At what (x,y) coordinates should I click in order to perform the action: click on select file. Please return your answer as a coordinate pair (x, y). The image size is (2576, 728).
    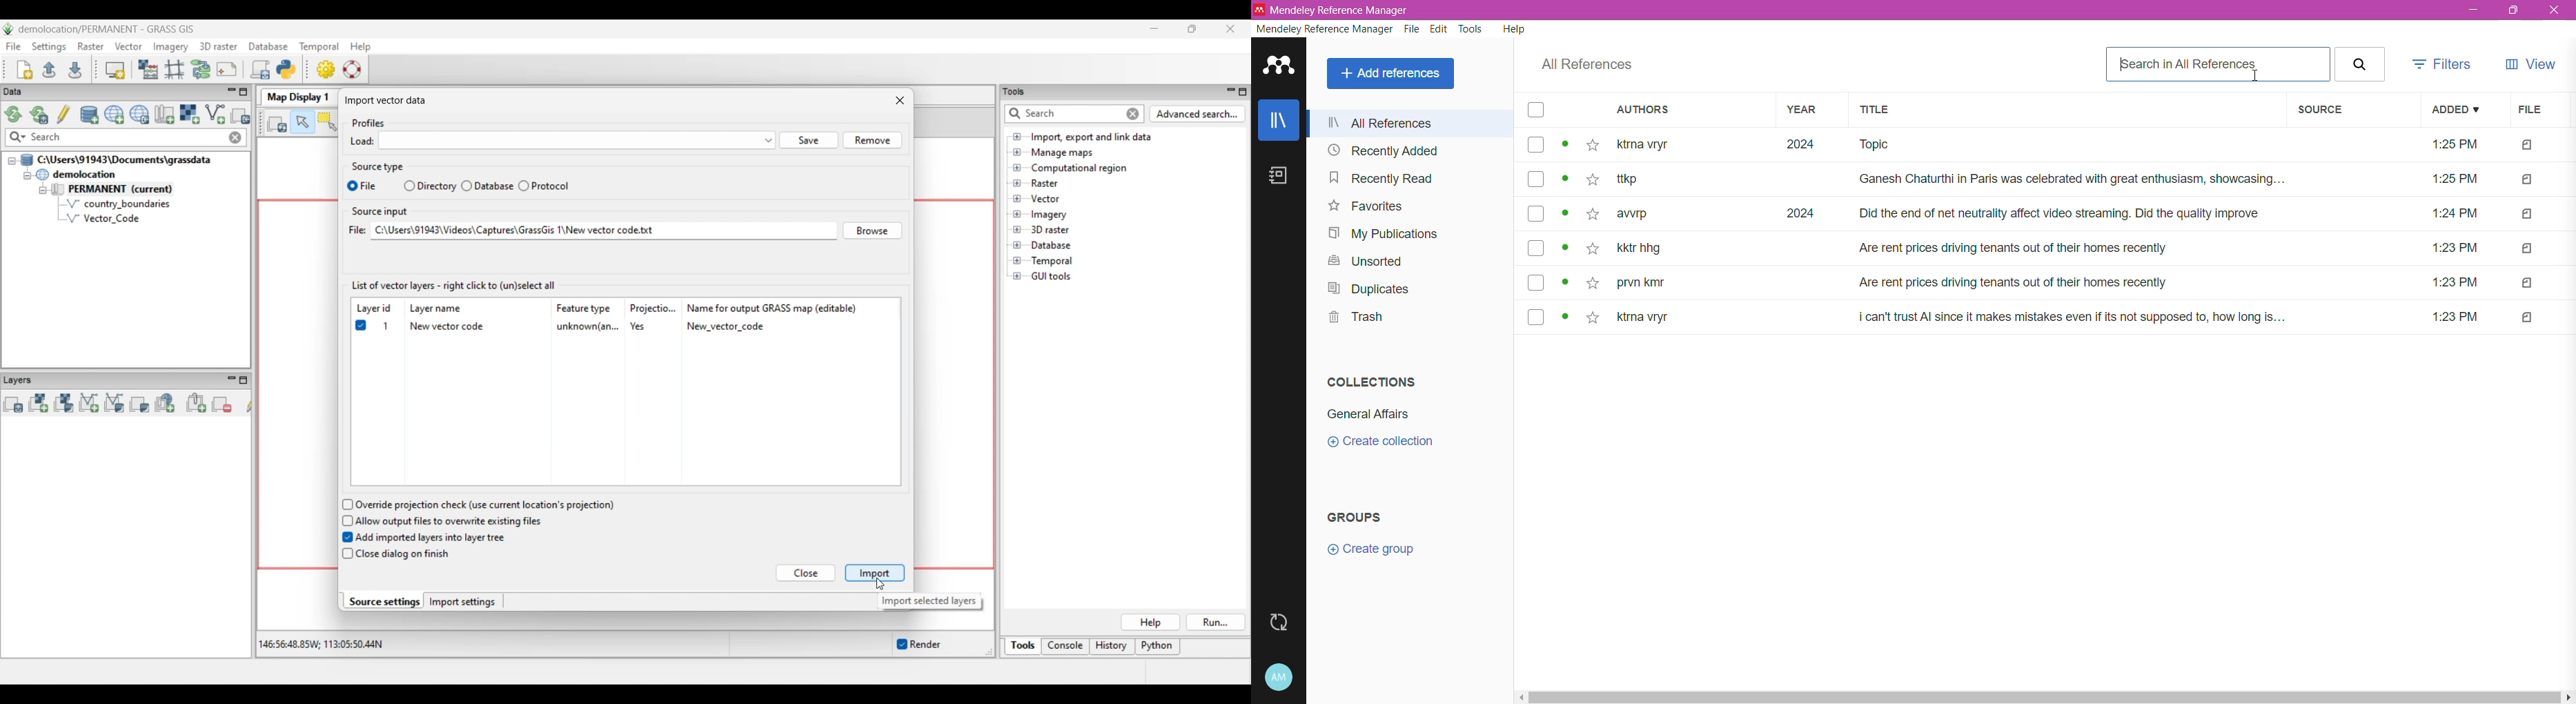
    Looking at the image, I should click on (1533, 146).